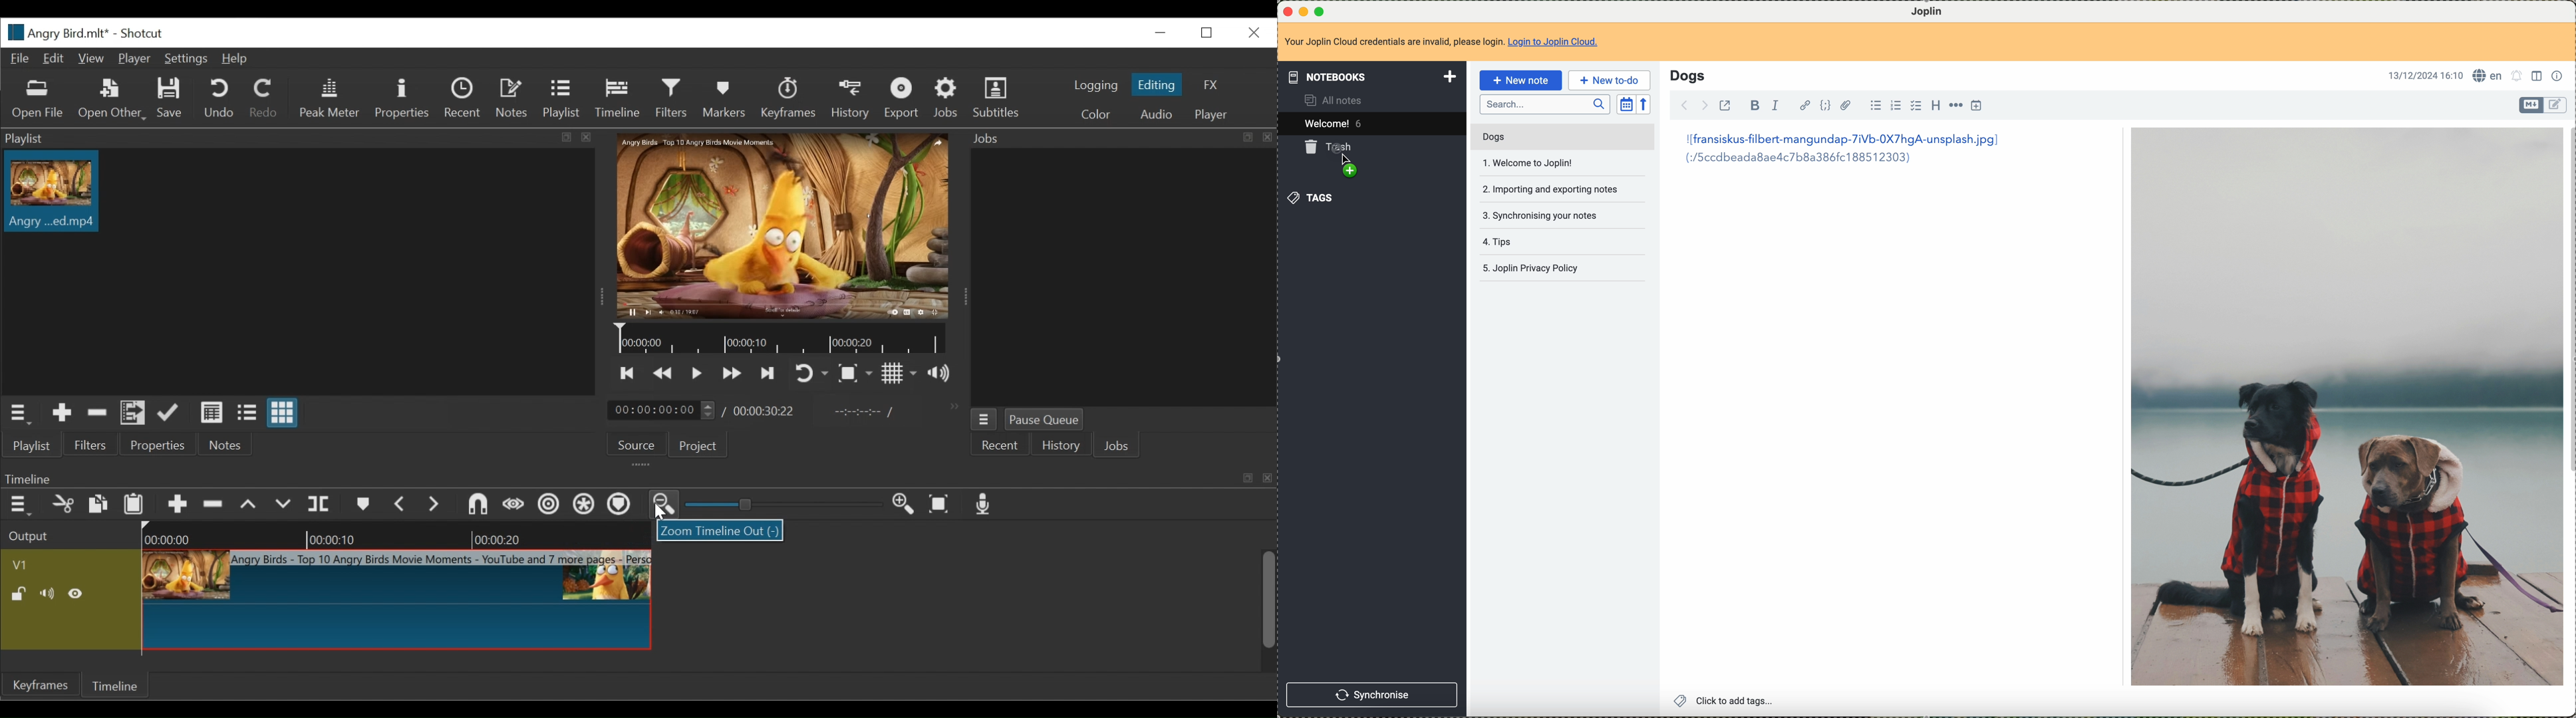 This screenshot has height=728, width=2576. Describe the element at coordinates (1267, 599) in the screenshot. I see `Vertical scroll bar` at that location.